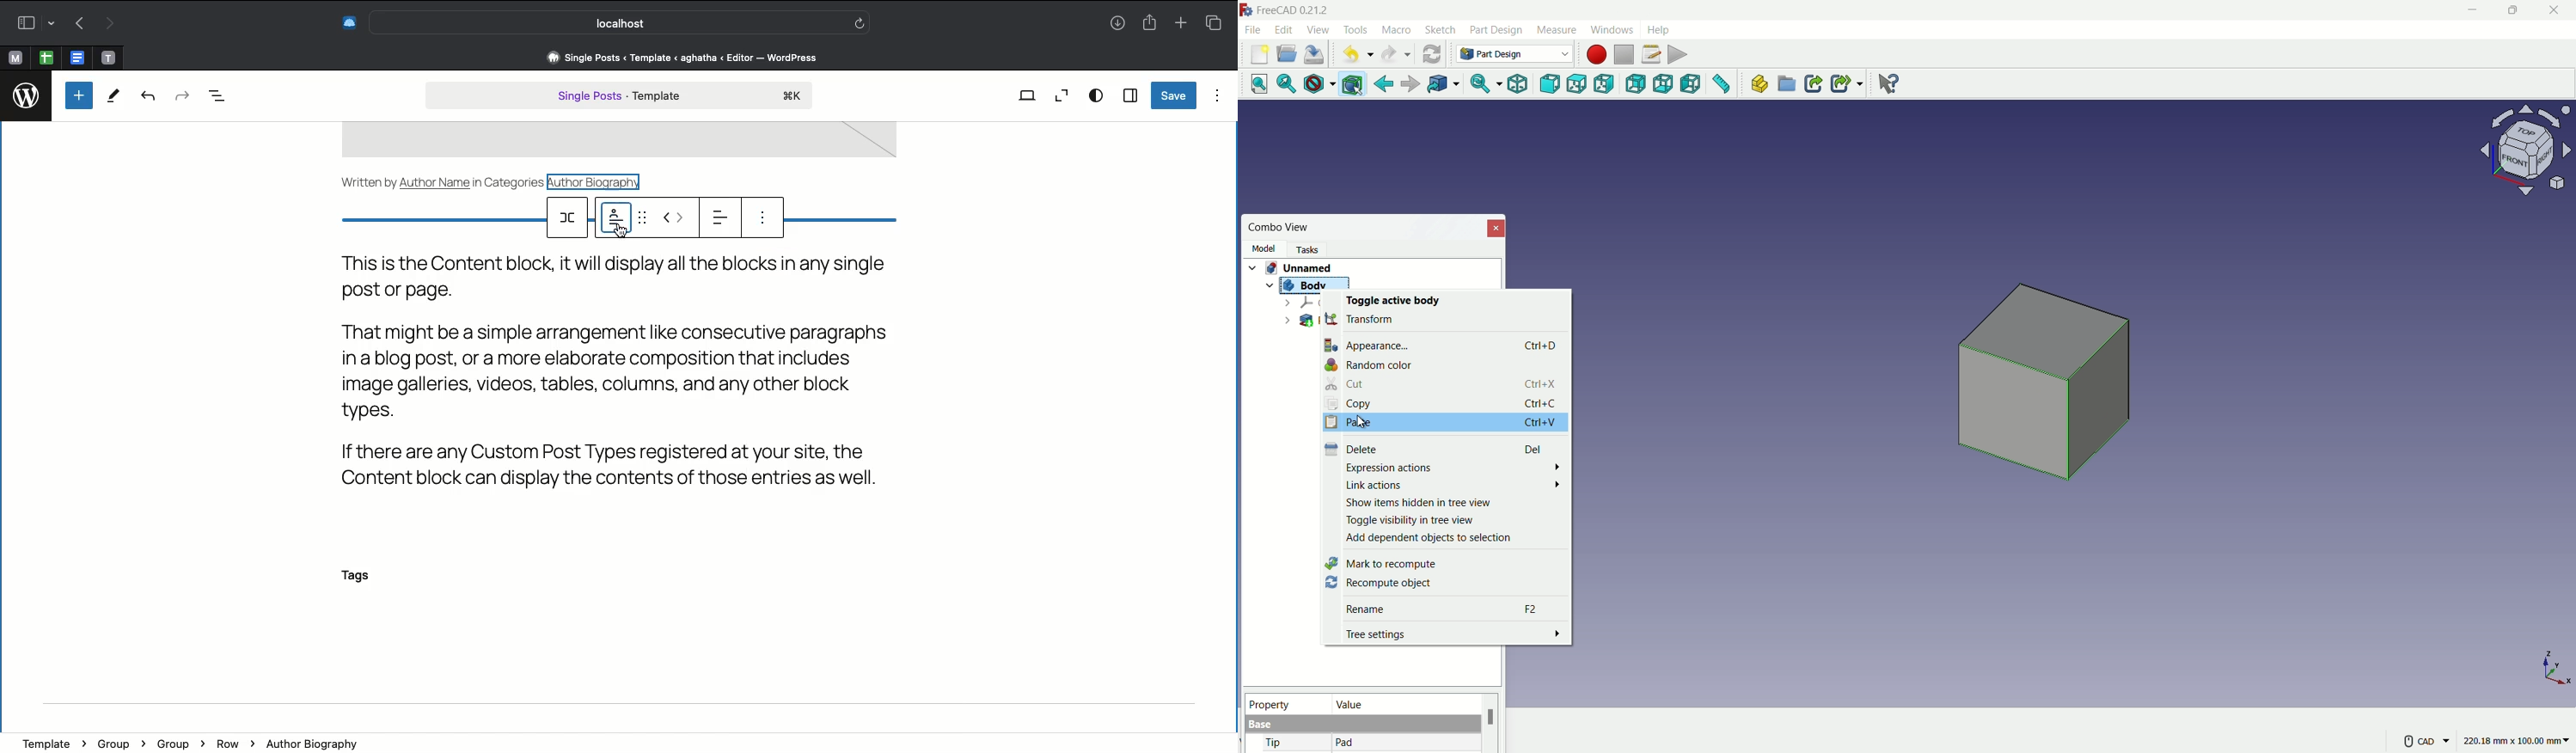 The image size is (2576, 756). Describe the element at coordinates (1317, 29) in the screenshot. I see `view` at that location.